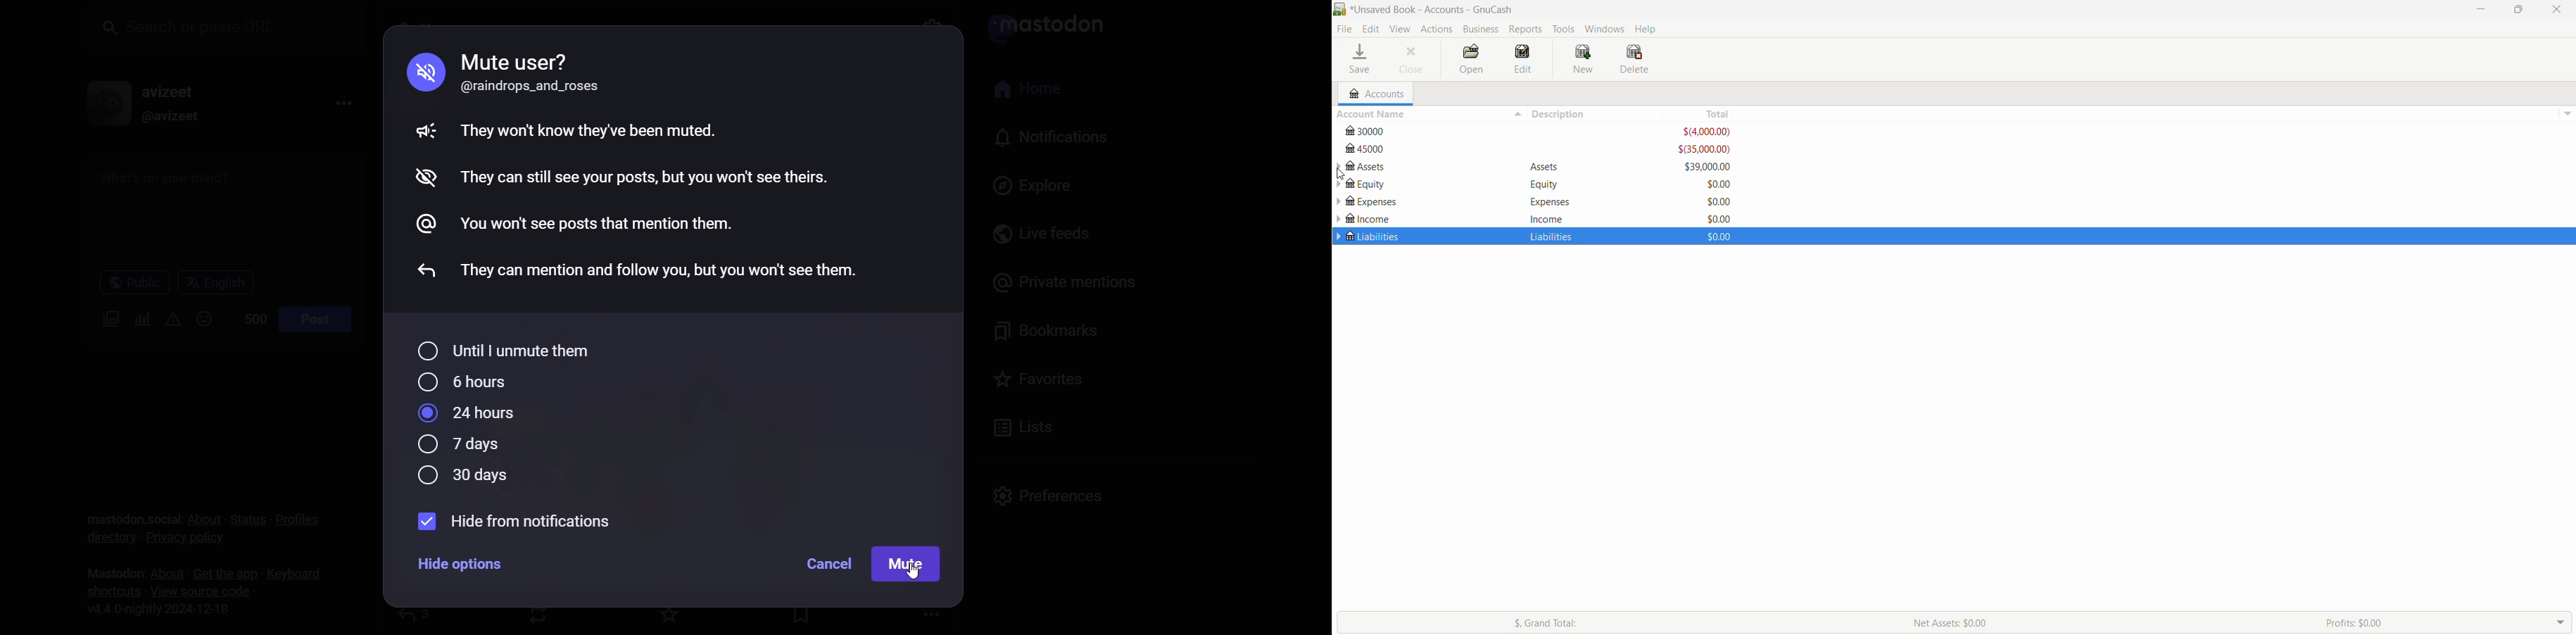 The width and height of the screenshot is (2576, 644). Describe the element at coordinates (1709, 166) in the screenshot. I see `$39,000.00` at that location.